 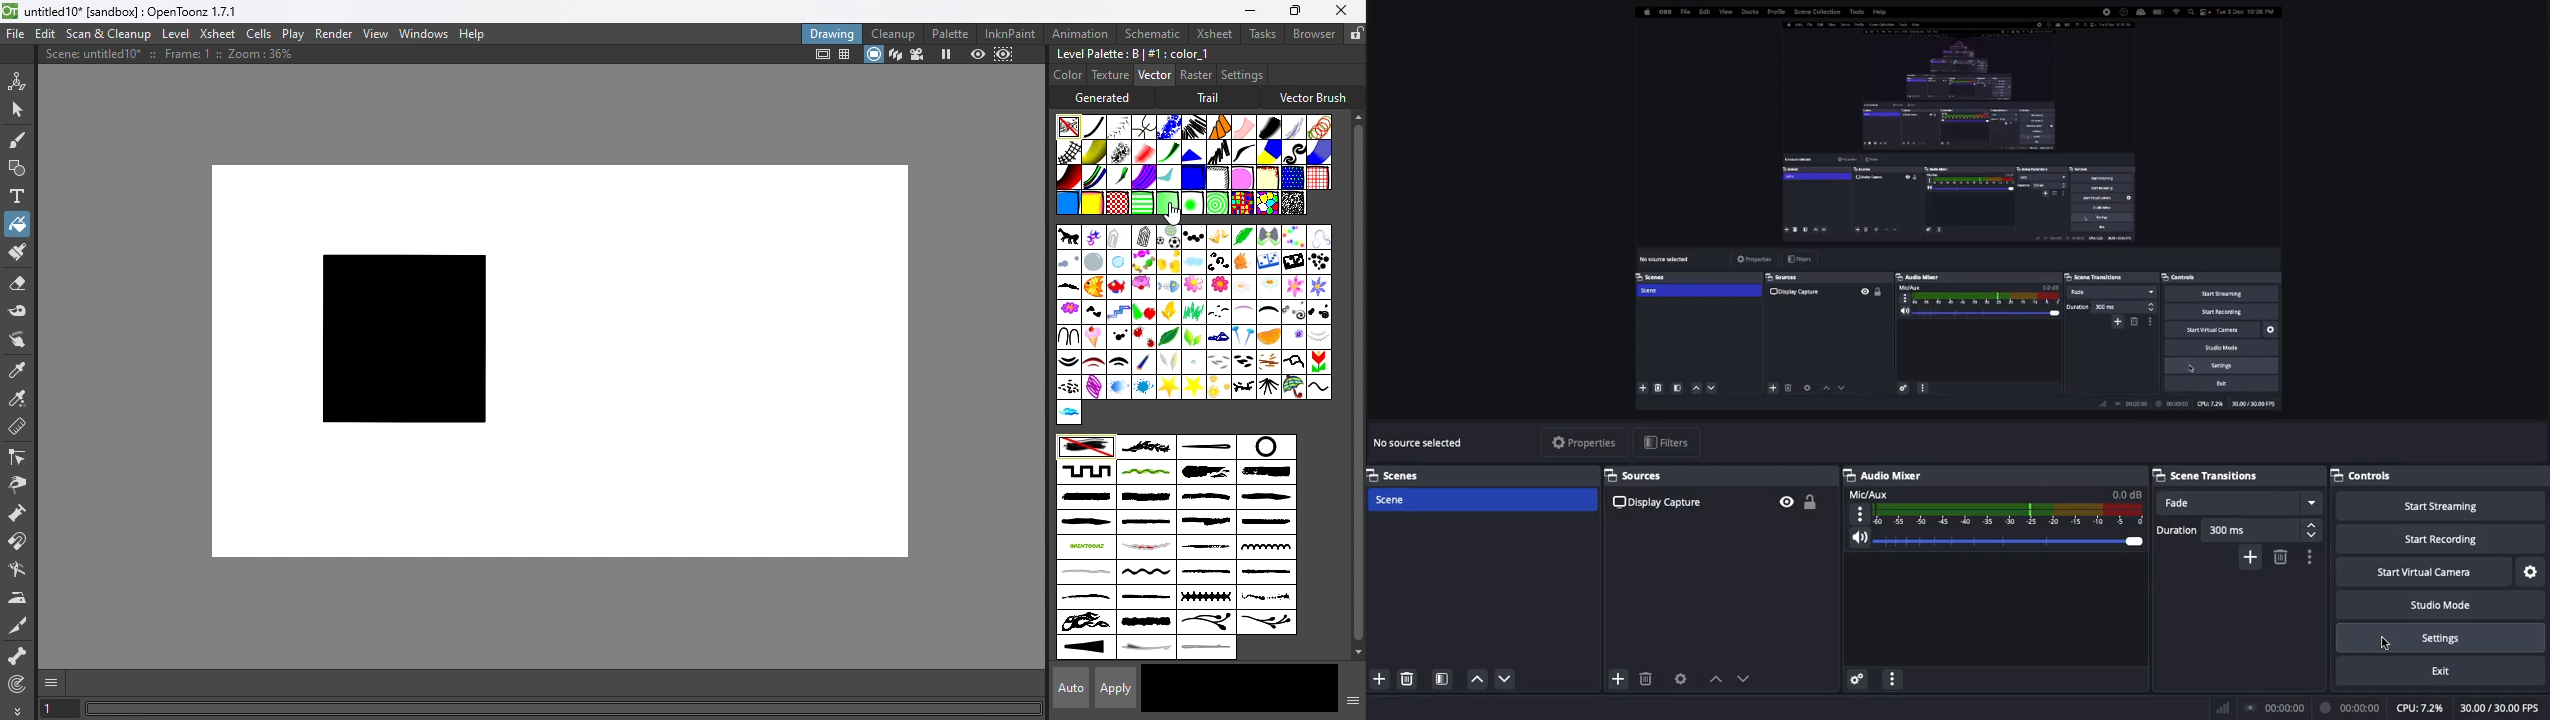 I want to click on circle, so click(x=1264, y=447).